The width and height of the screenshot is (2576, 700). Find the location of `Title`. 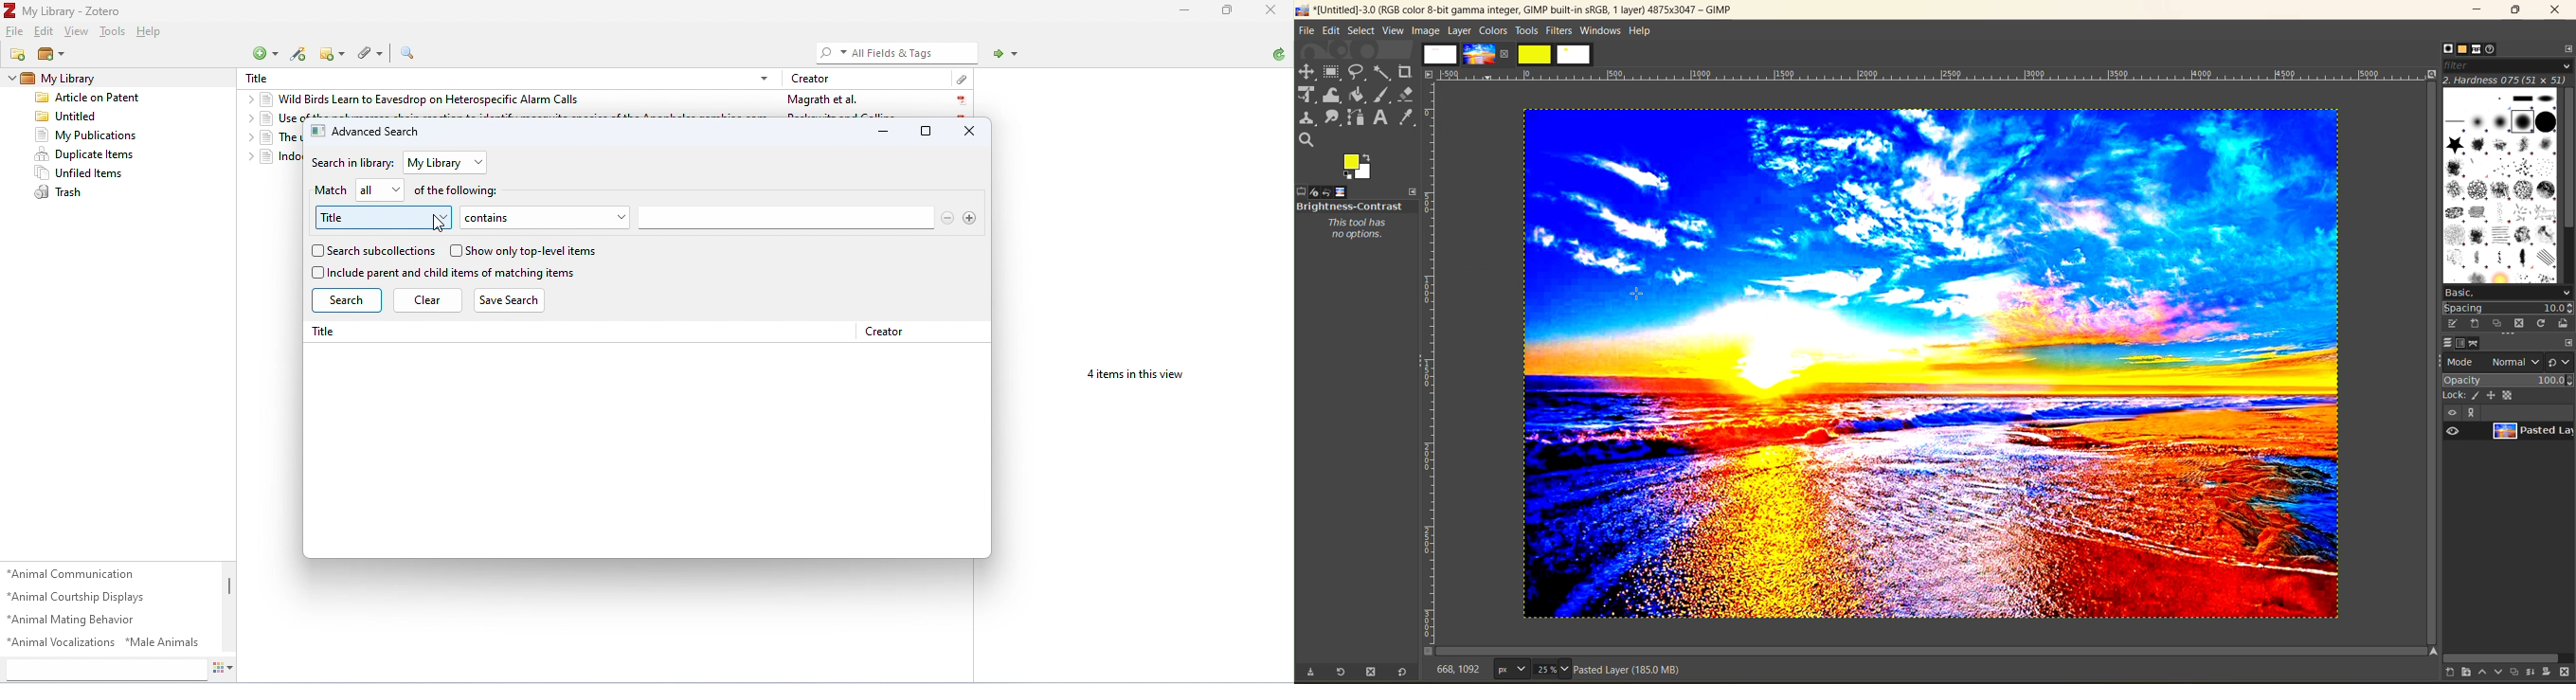

Title is located at coordinates (328, 333).